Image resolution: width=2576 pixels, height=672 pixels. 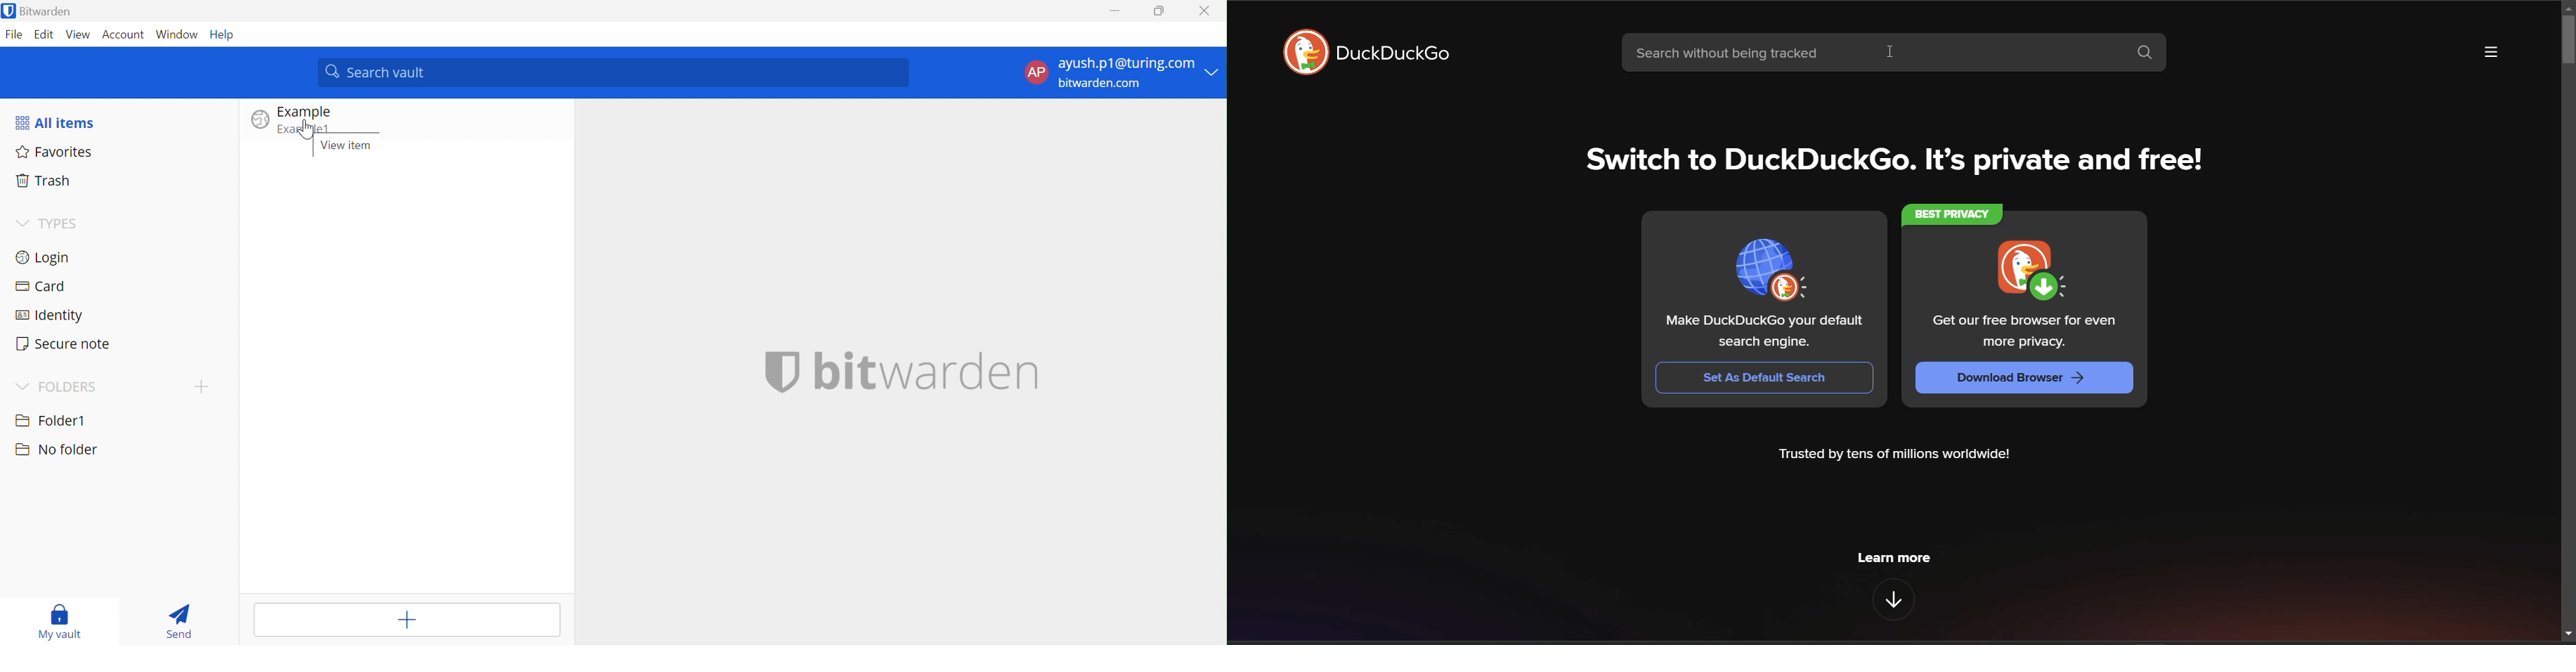 What do you see at coordinates (902, 369) in the screenshot?
I see `bitwarden` at bounding box center [902, 369].